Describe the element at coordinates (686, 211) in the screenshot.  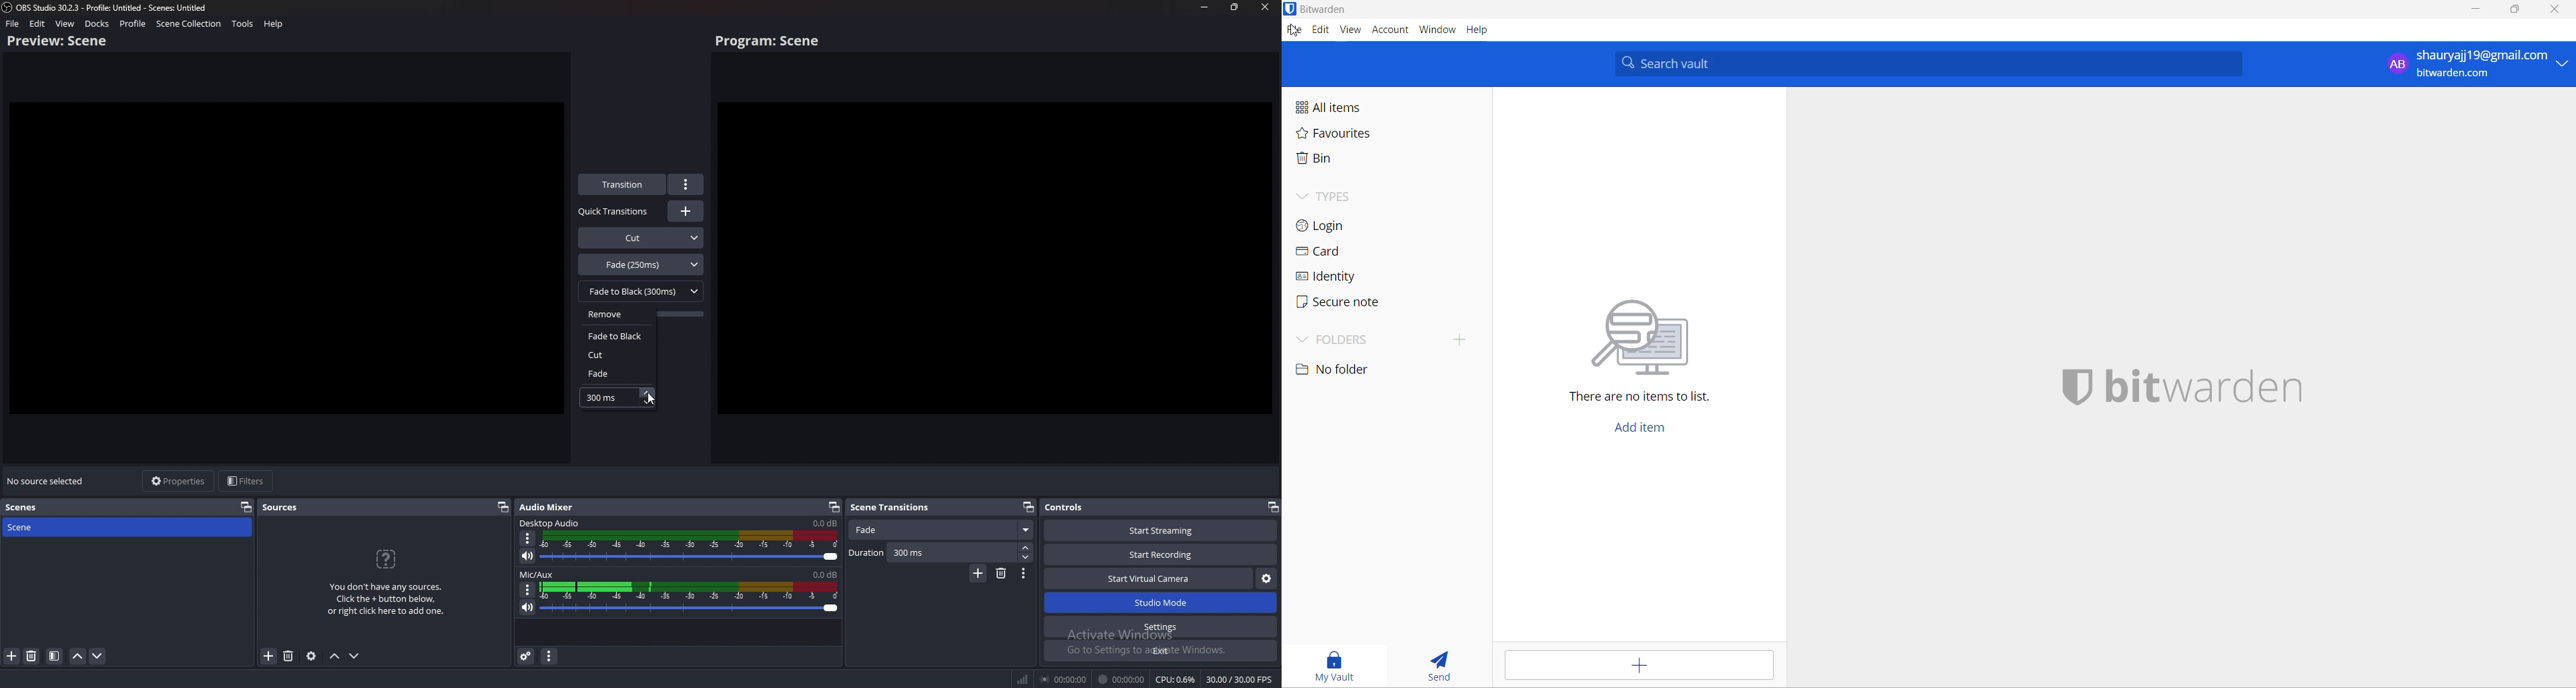
I see `Add transitions` at that location.